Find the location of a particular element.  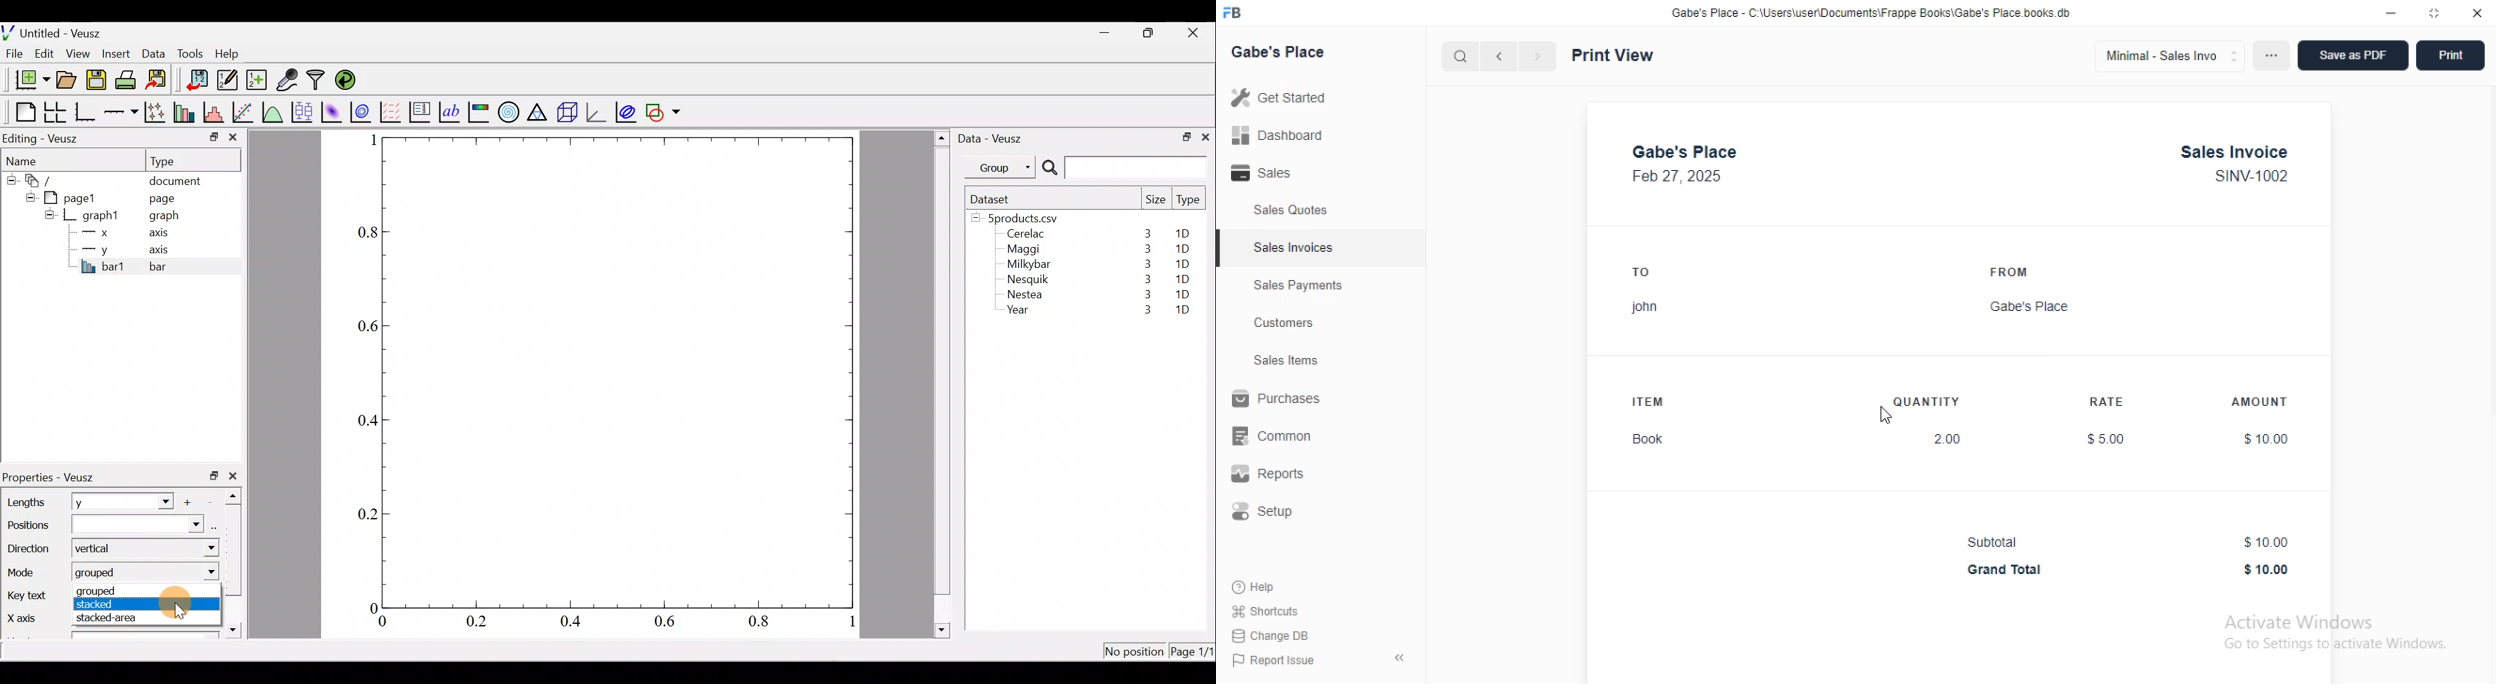

Feb 27, 2025 is located at coordinates (1678, 177).